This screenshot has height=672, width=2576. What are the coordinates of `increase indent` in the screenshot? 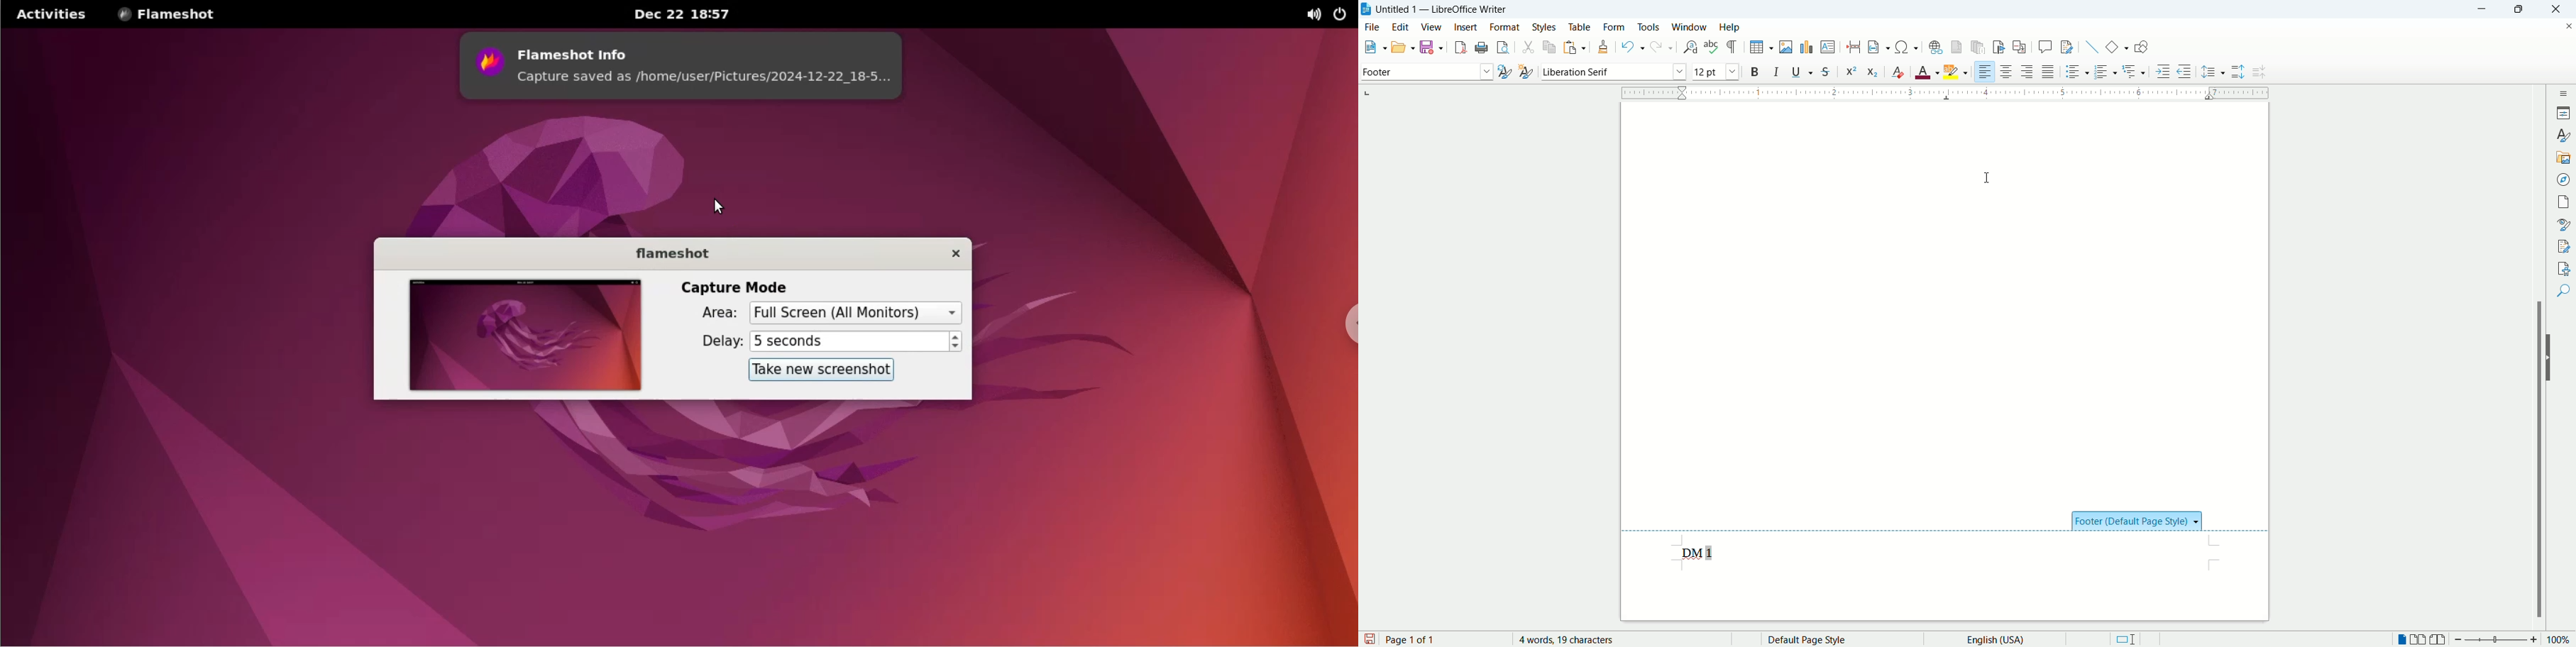 It's located at (2164, 71).